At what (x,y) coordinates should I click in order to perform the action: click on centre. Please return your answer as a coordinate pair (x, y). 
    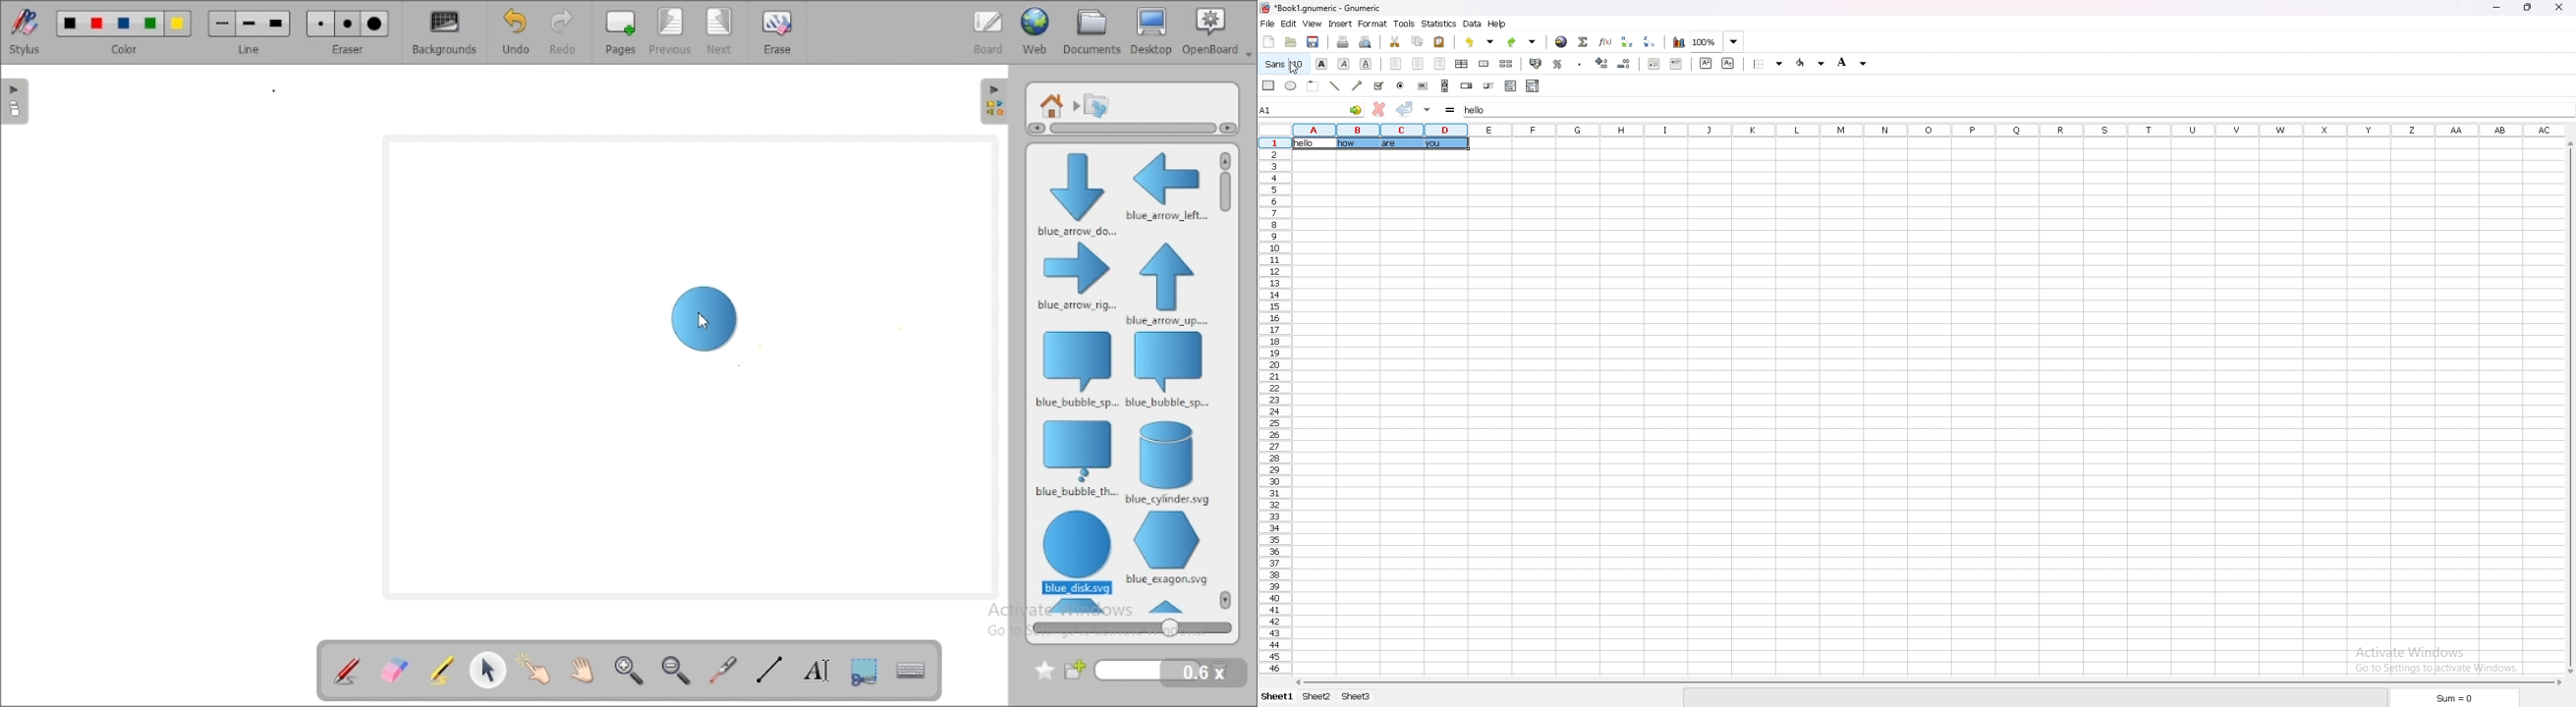
    Looking at the image, I should click on (1418, 64).